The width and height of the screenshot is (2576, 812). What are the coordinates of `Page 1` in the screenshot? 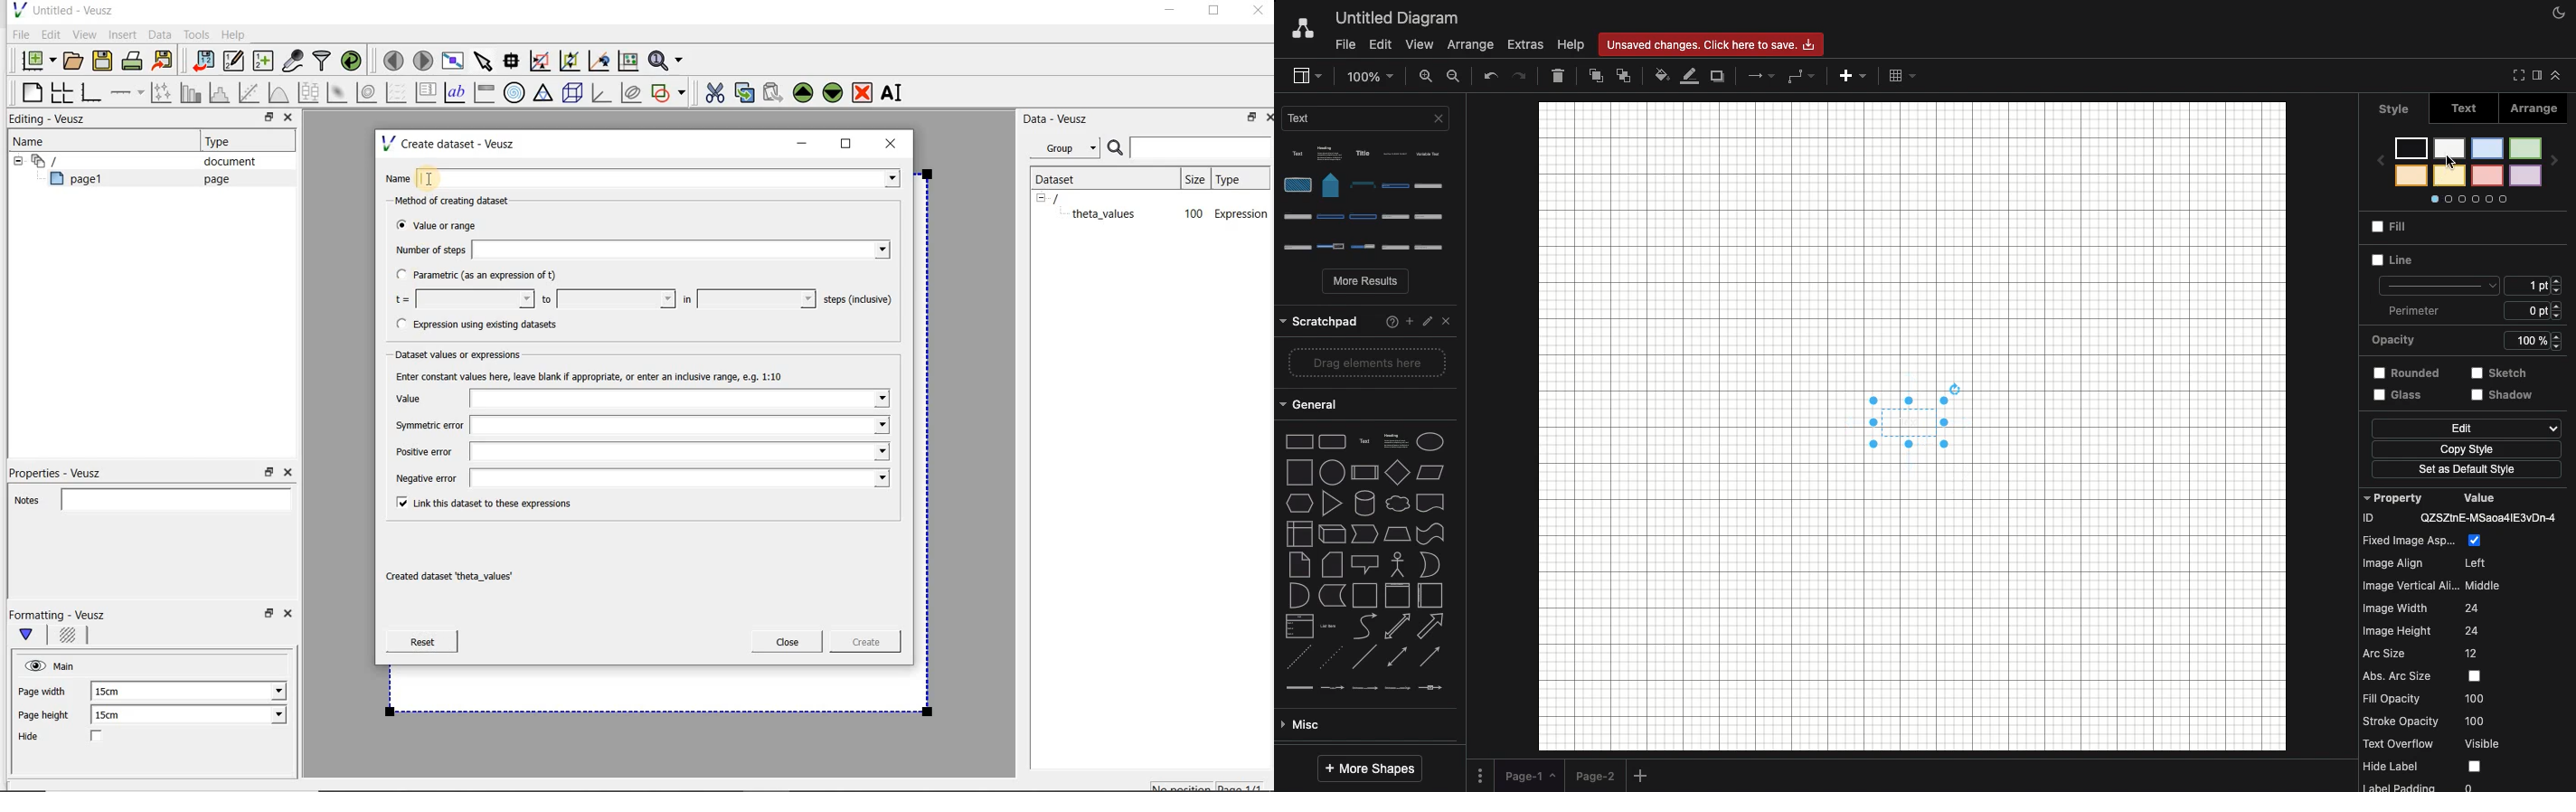 It's located at (1529, 773).